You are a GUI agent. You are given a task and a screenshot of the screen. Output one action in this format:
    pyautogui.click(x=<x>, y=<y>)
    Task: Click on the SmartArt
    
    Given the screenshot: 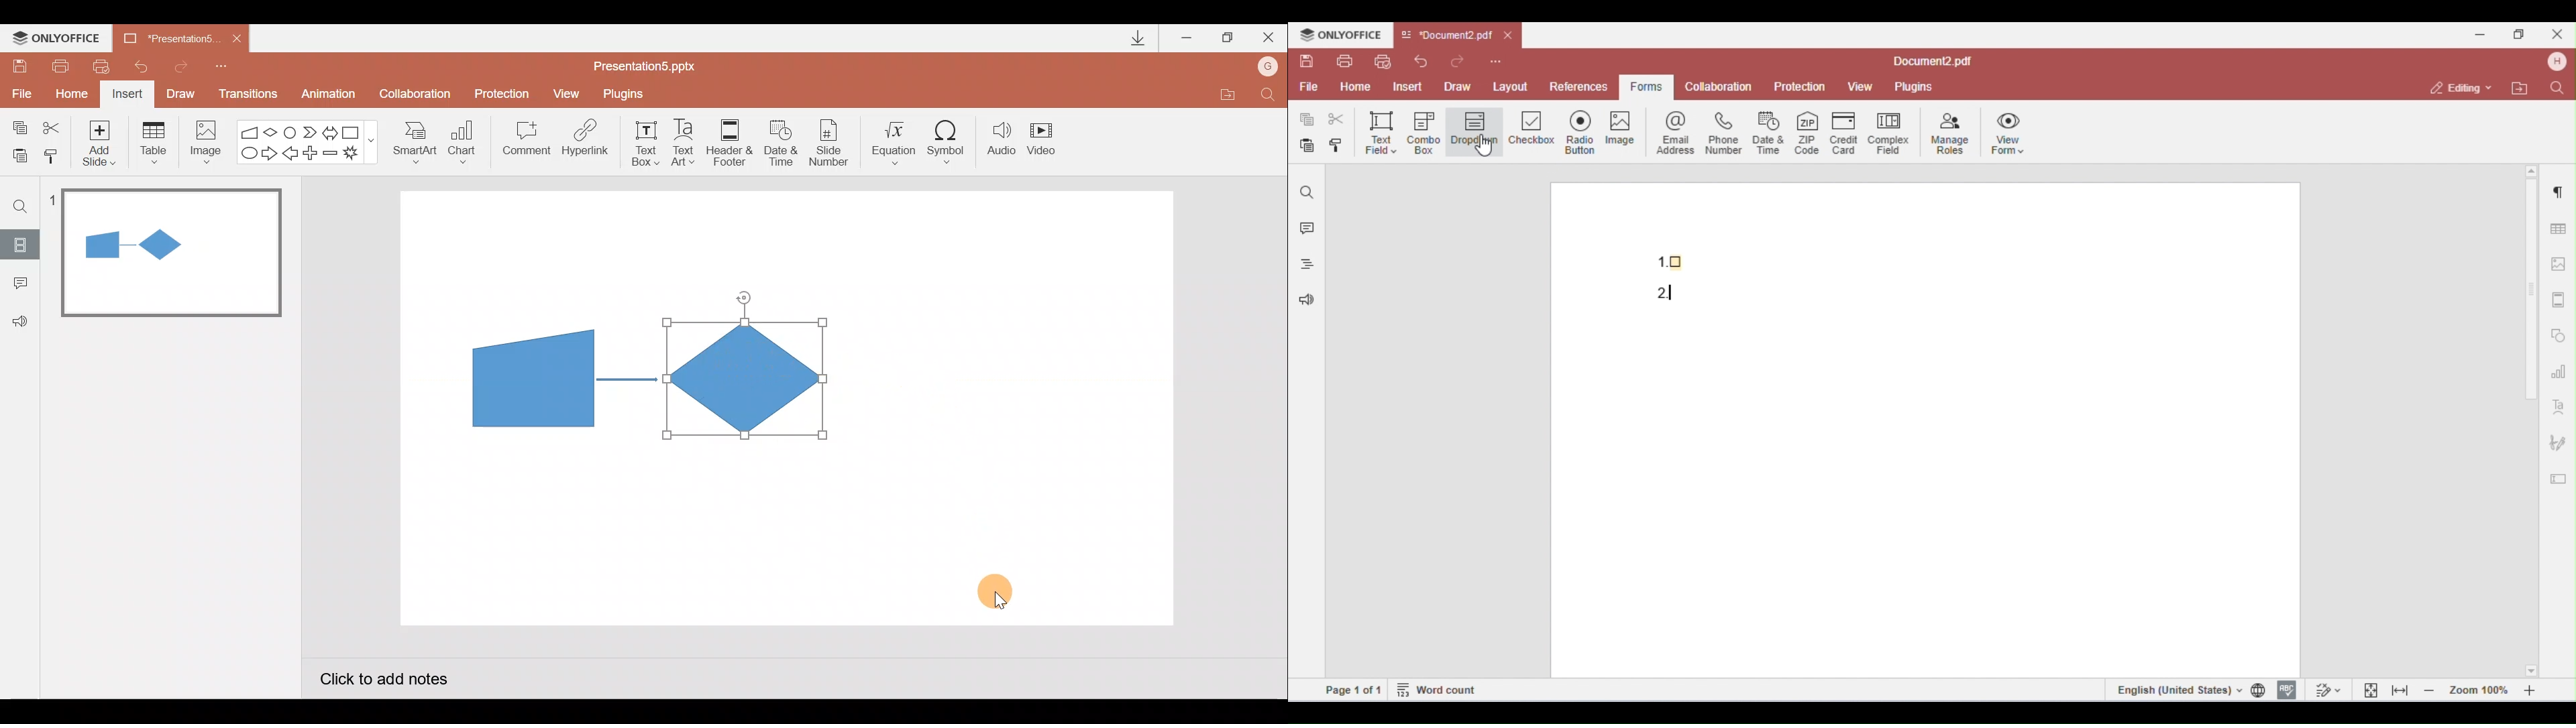 What is the action you would take?
    pyautogui.click(x=410, y=141)
    